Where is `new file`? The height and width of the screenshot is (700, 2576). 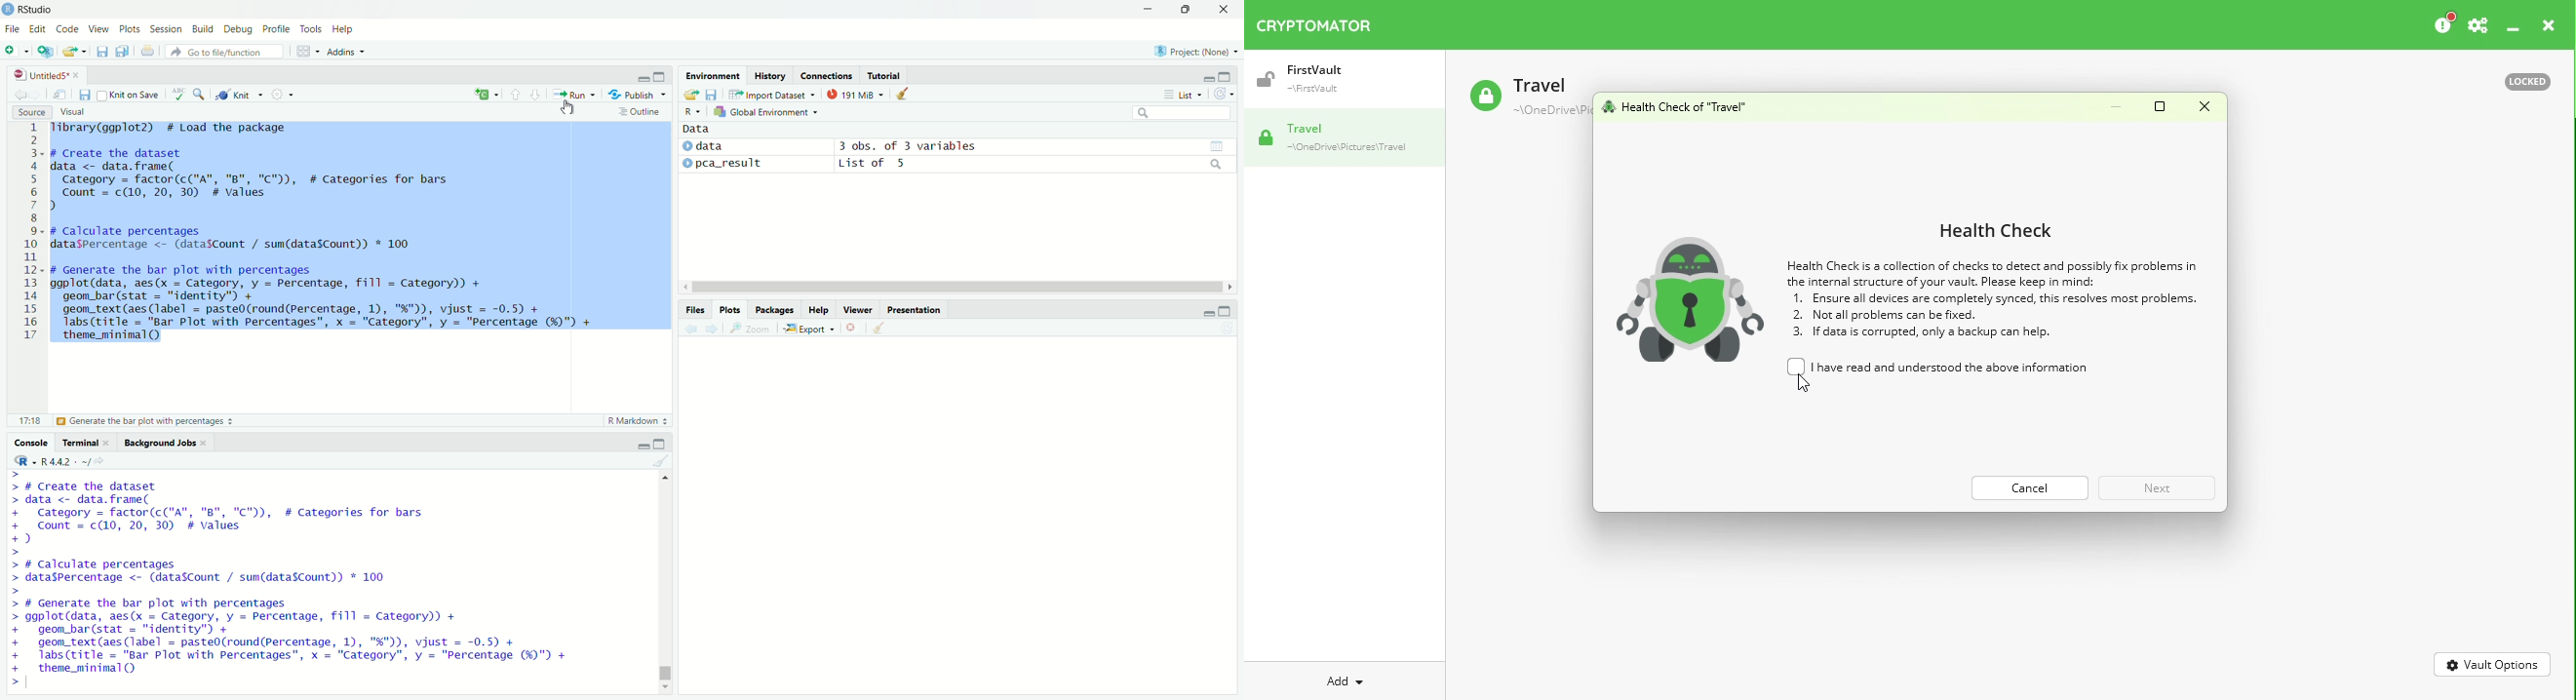
new file is located at coordinates (16, 52).